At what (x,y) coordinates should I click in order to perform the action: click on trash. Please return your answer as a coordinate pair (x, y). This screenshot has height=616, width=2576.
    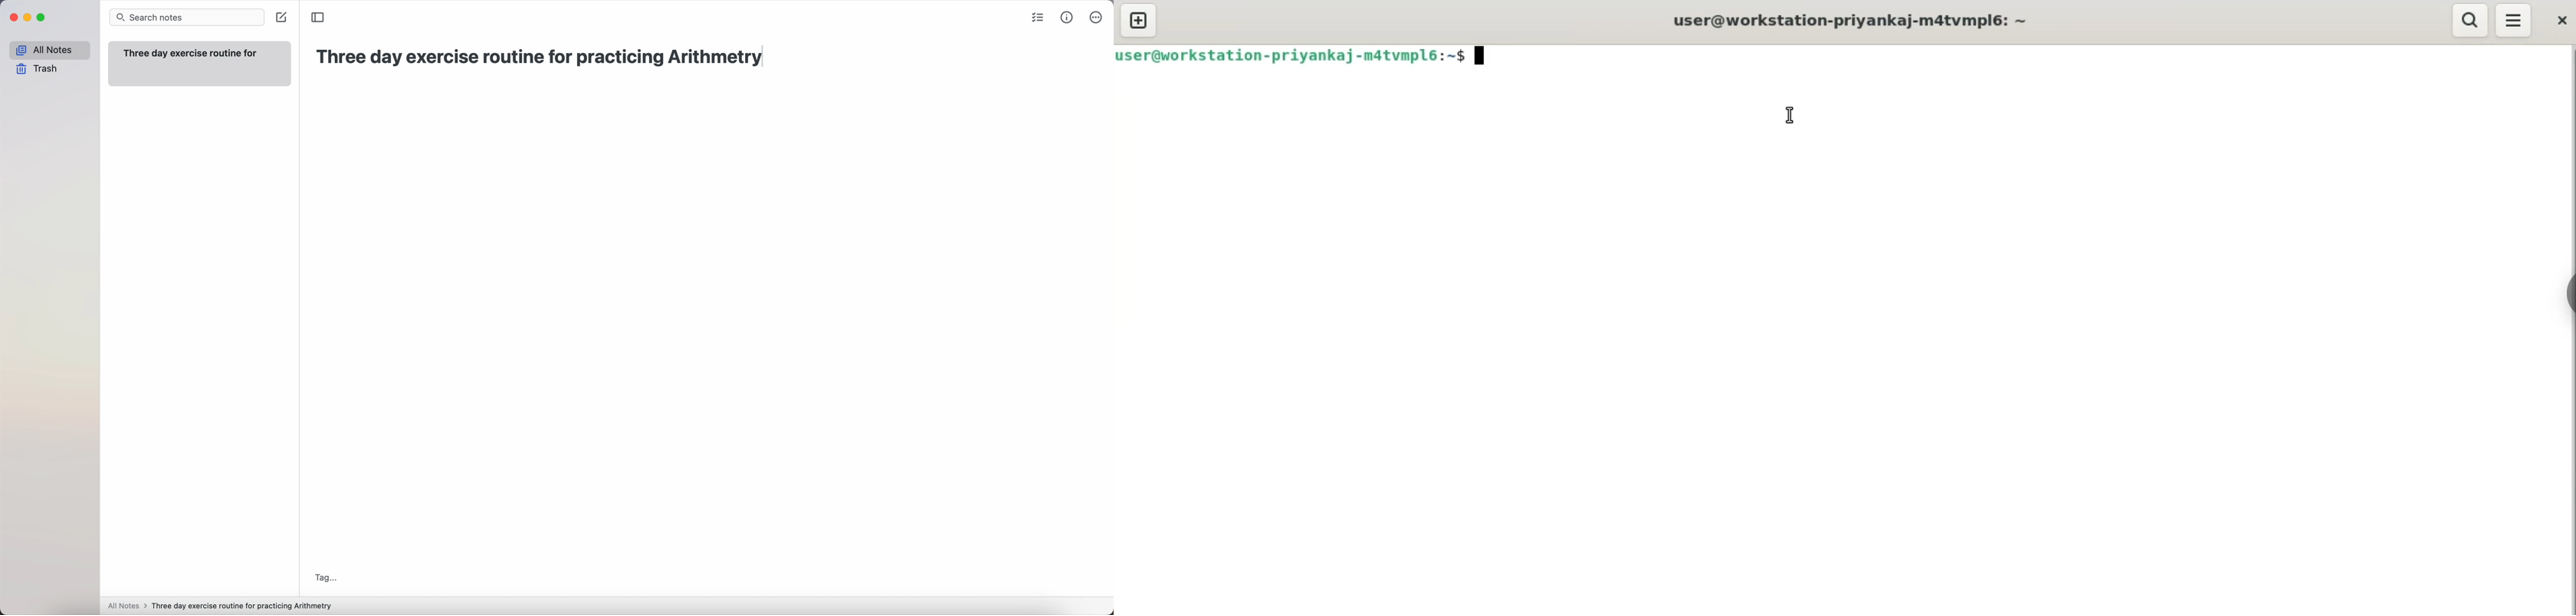
    Looking at the image, I should click on (40, 69).